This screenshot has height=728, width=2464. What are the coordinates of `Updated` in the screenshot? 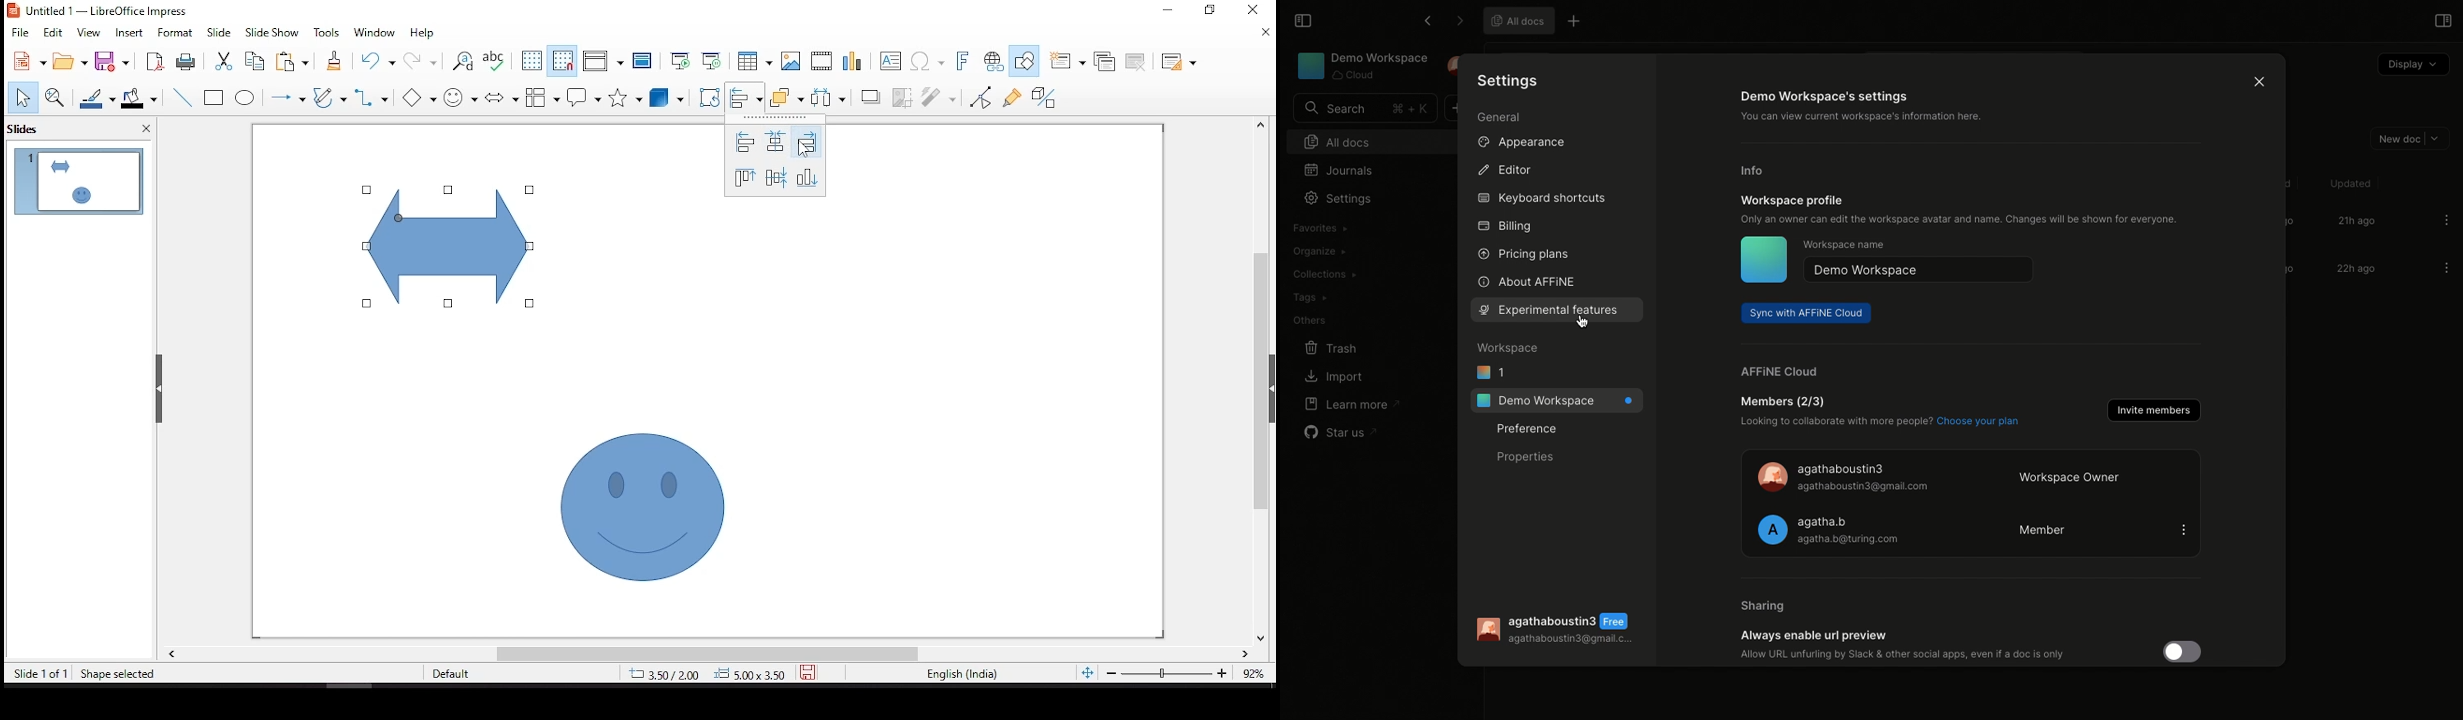 It's located at (2348, 183).